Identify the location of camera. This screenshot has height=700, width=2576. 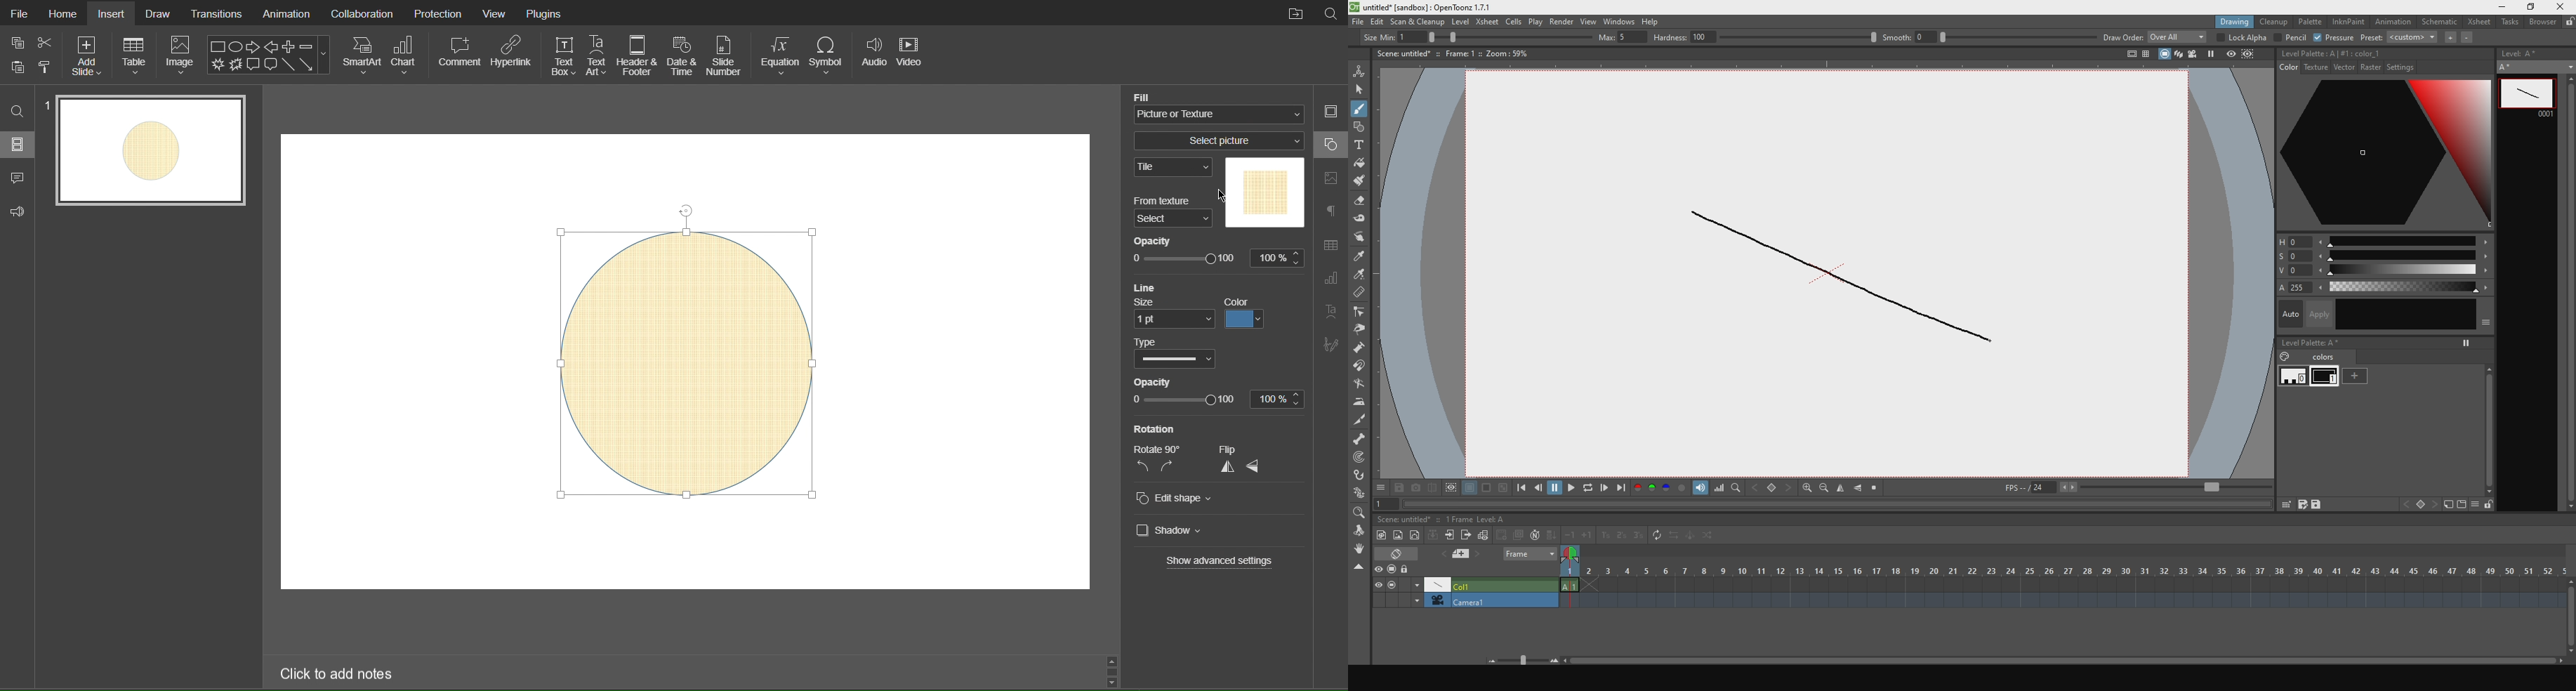
(1468, 600).